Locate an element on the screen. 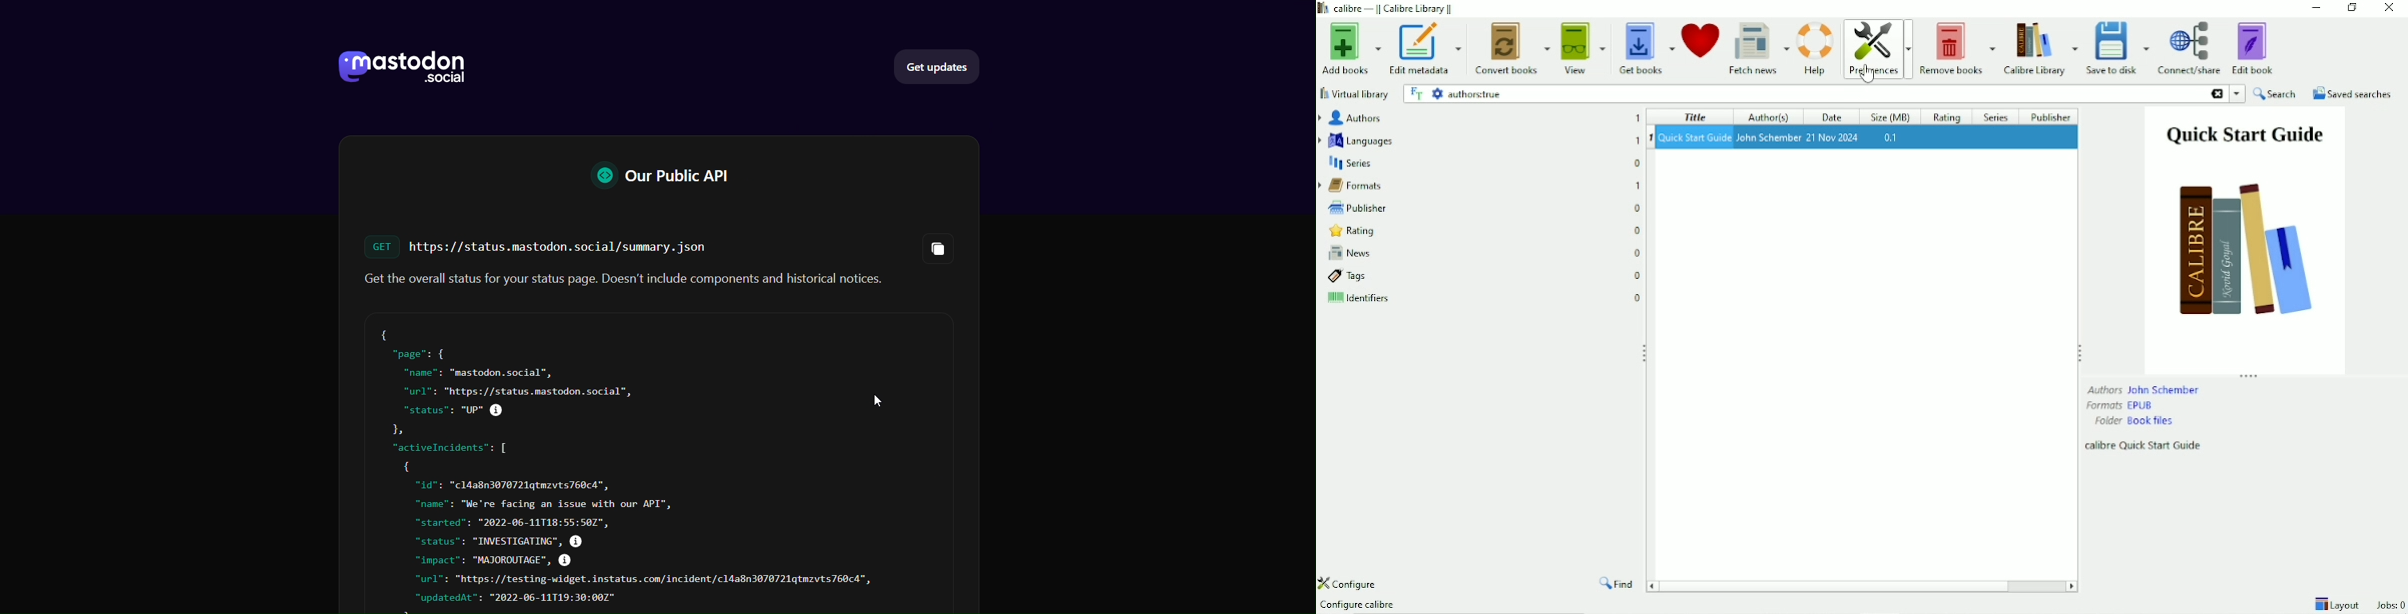 Image resolution: width=2408 pixels, height=616 pixels. Fetch news is located at coordinates (1759, 47).